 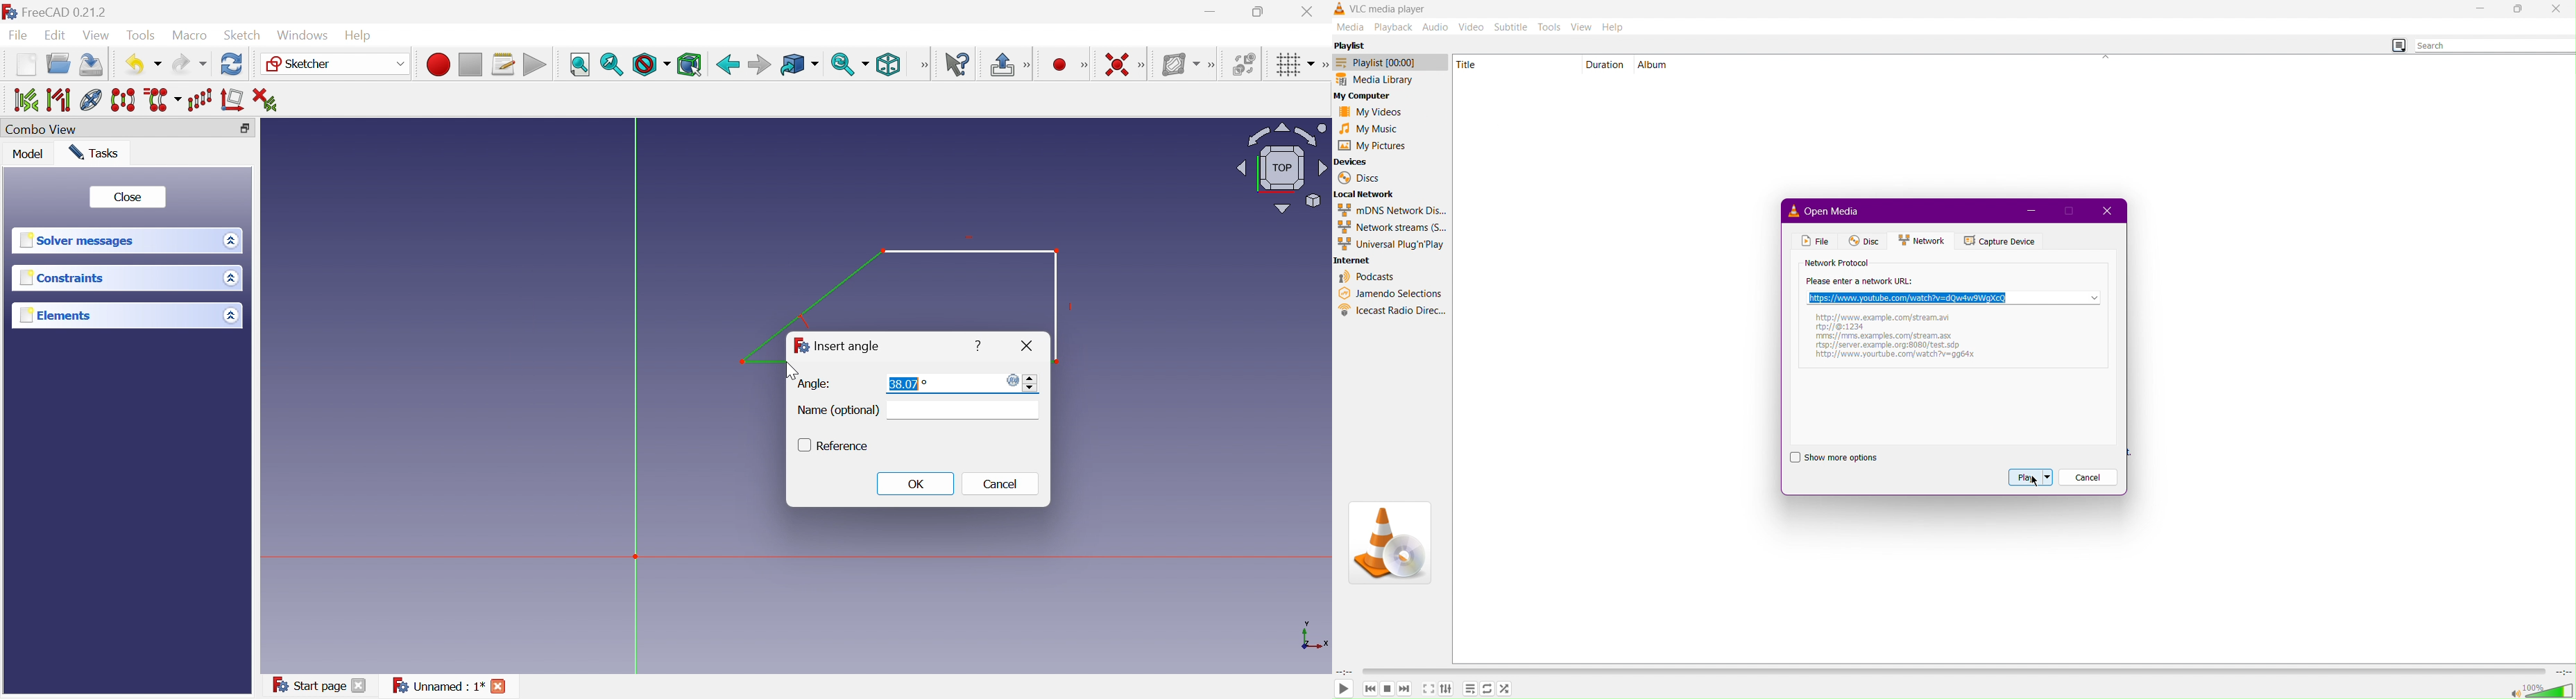 What do you see at coordinates (613, 66) in the screenshot?
I see `Fit selection` at bounding box center [613, 66].